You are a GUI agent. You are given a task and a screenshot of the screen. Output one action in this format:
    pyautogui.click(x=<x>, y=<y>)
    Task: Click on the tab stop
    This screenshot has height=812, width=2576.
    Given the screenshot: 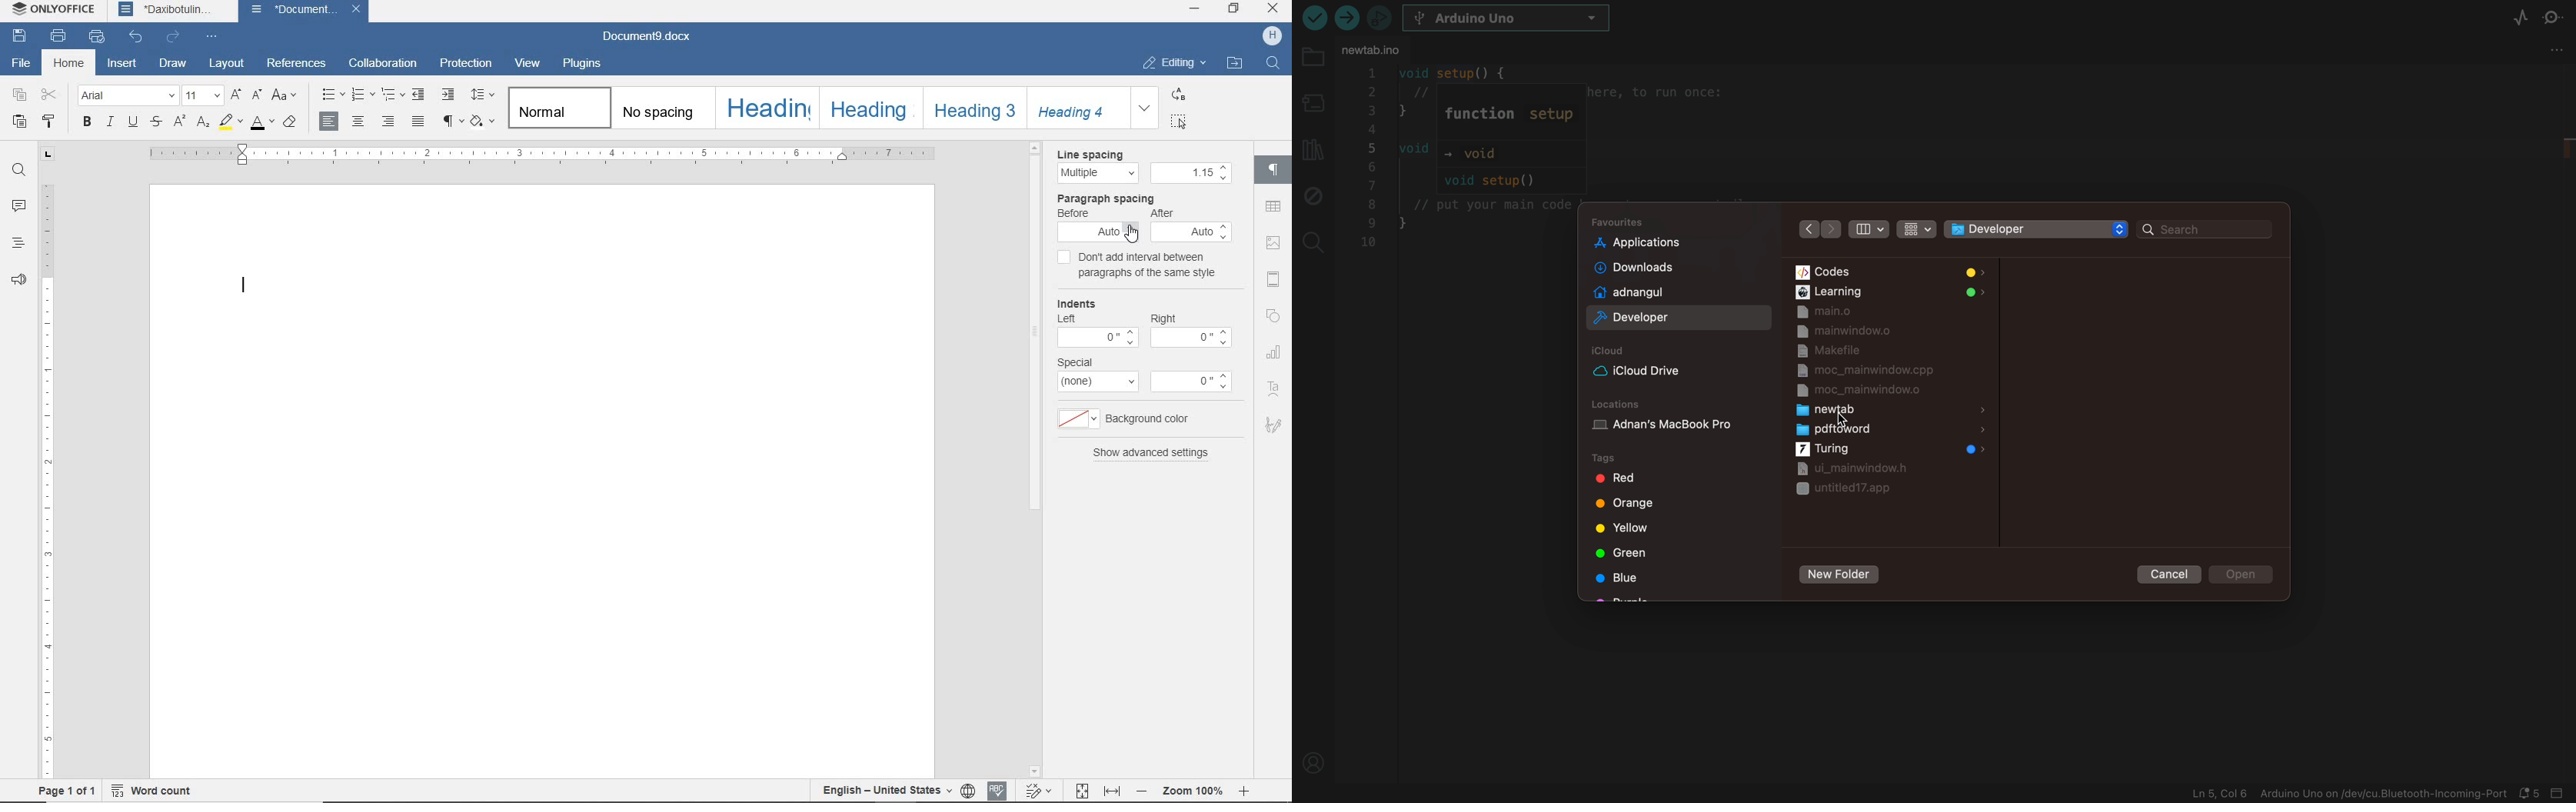 What is the action you would take?
    pyautogui.click(x=46, y=155)
    